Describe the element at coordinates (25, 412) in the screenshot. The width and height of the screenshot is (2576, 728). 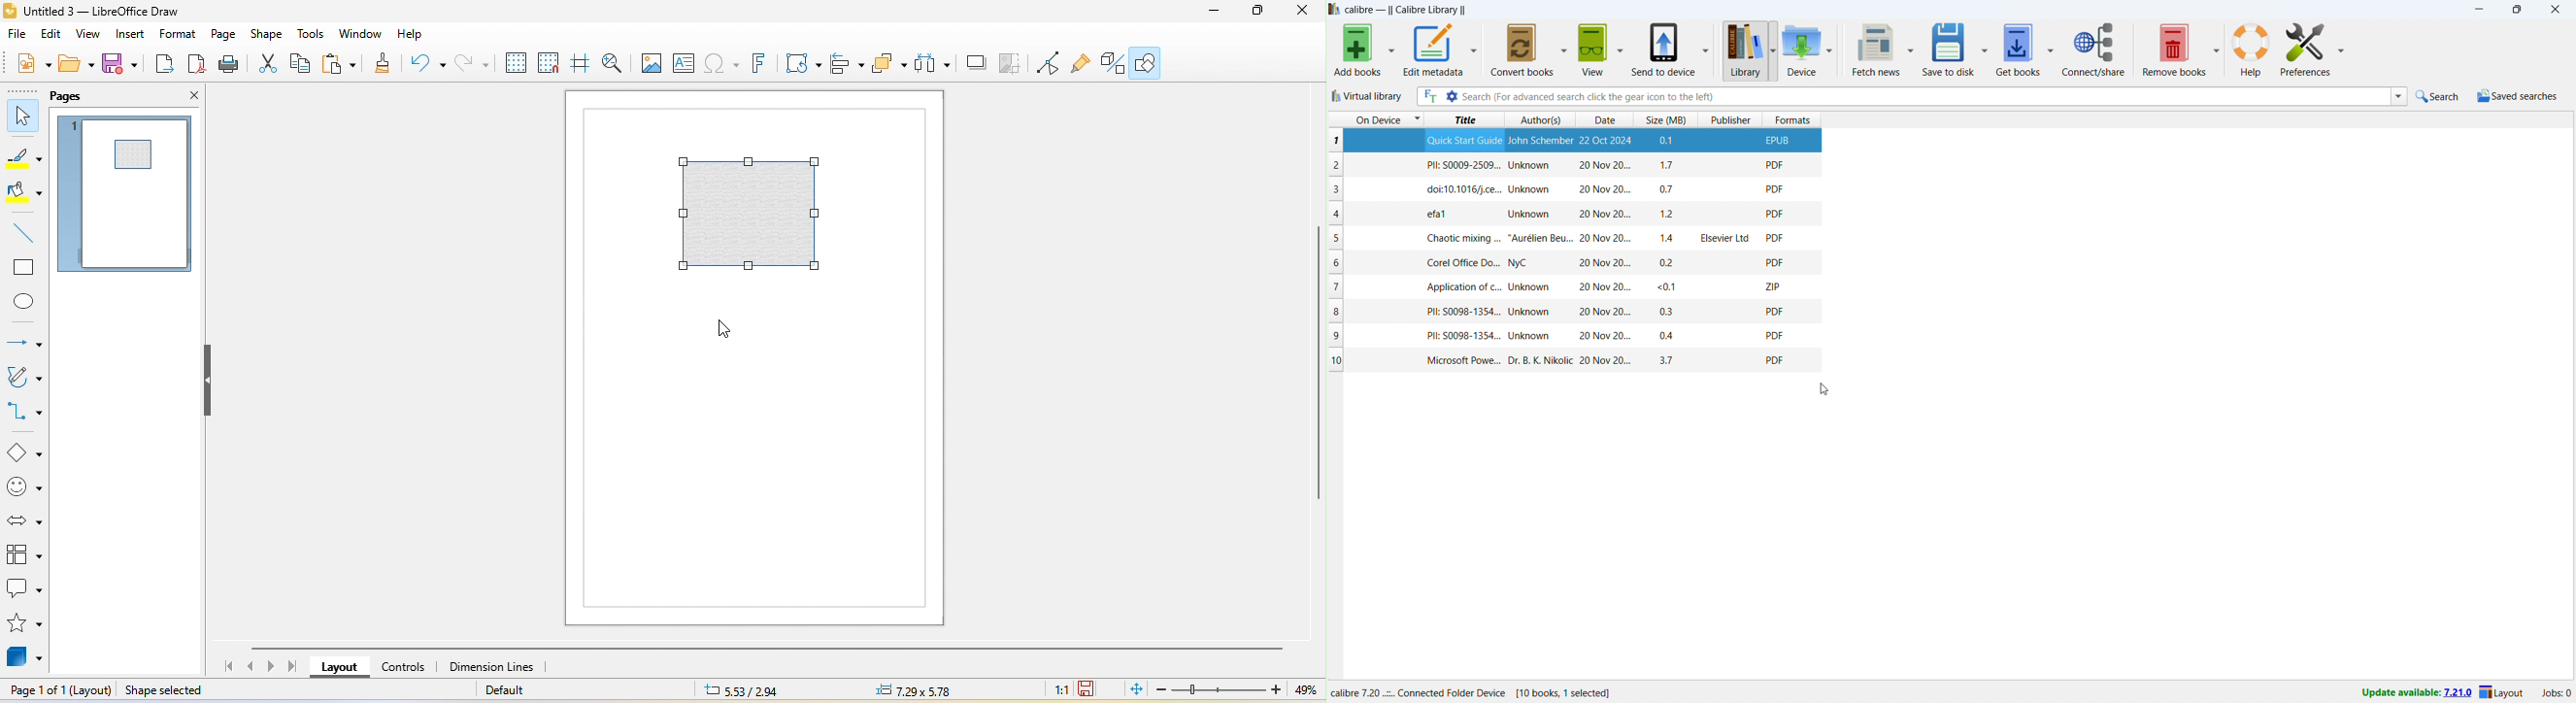
I see `connectors` at that location.